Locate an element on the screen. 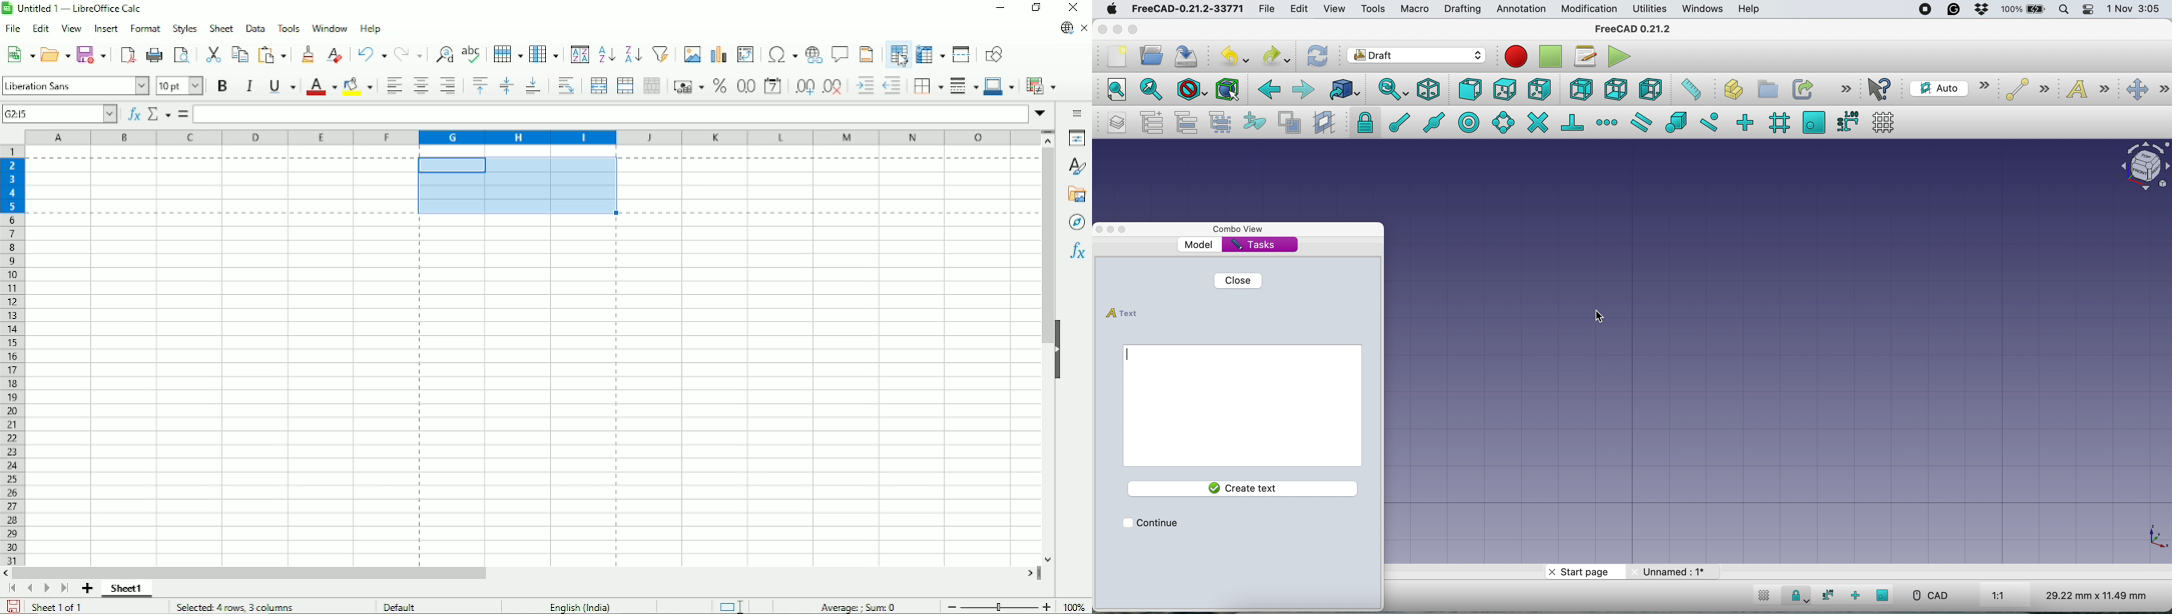  Add decimal place is located at coordinates (804, 88).